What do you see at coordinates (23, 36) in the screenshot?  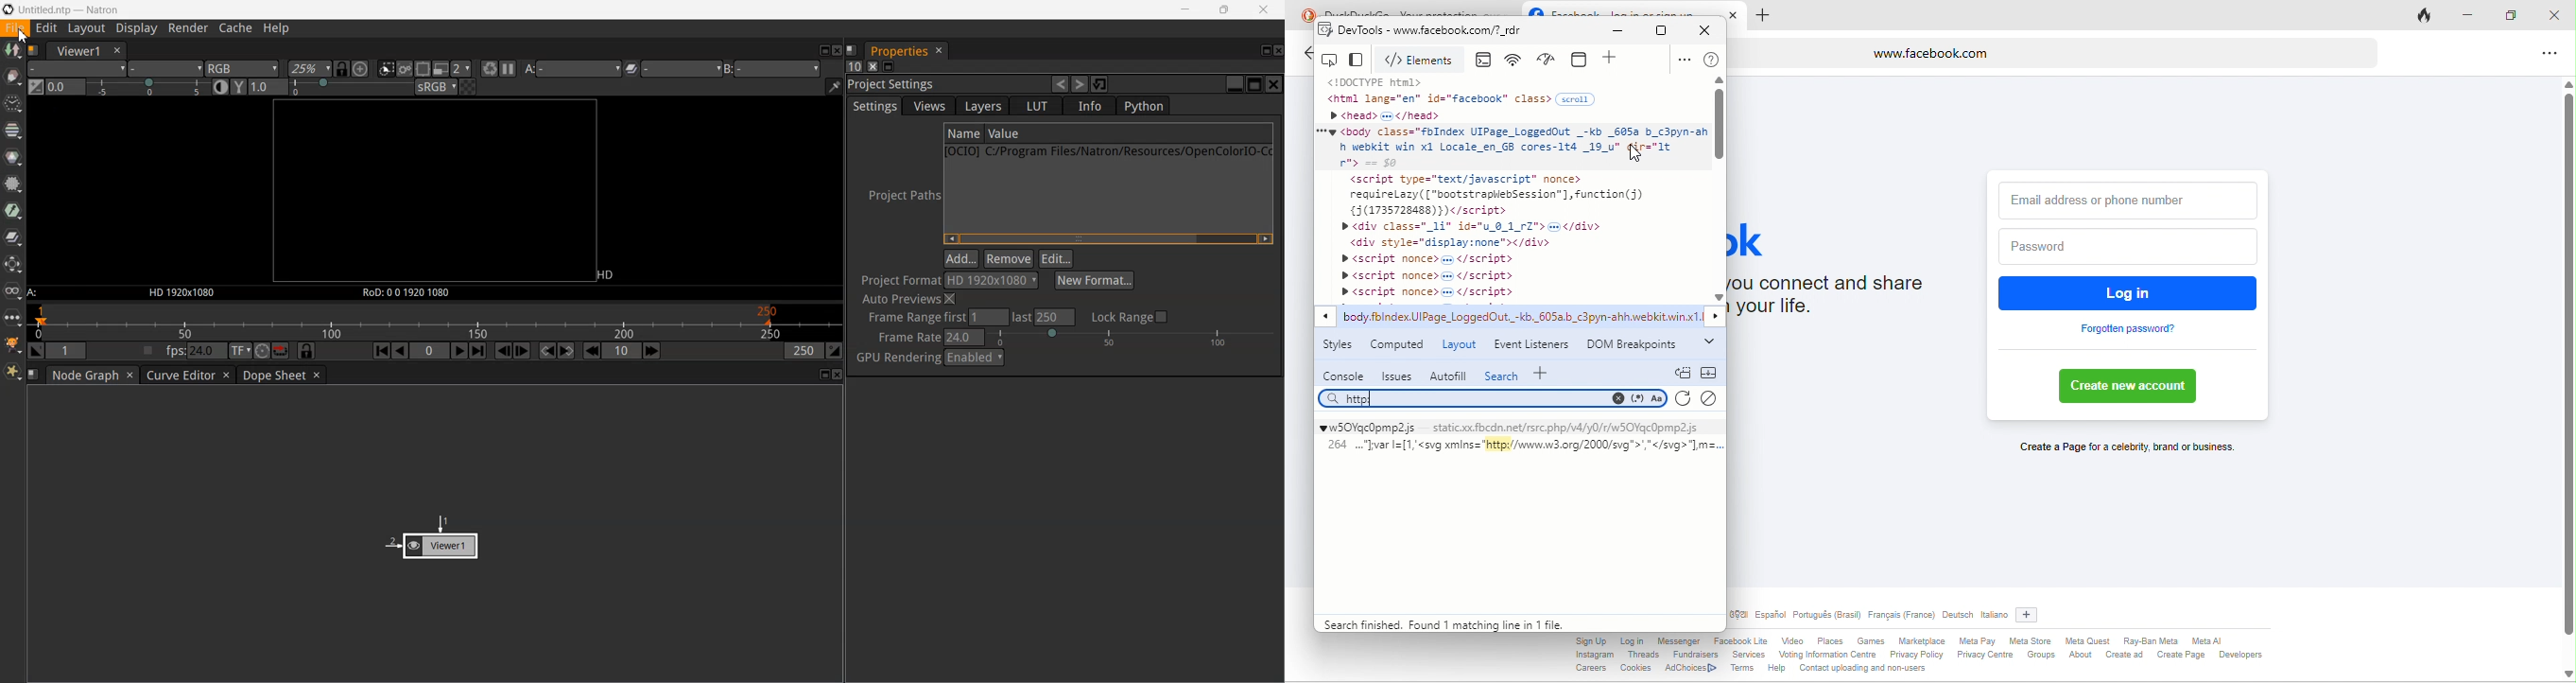 I see `Cursor` at bounding box center [23, 36].